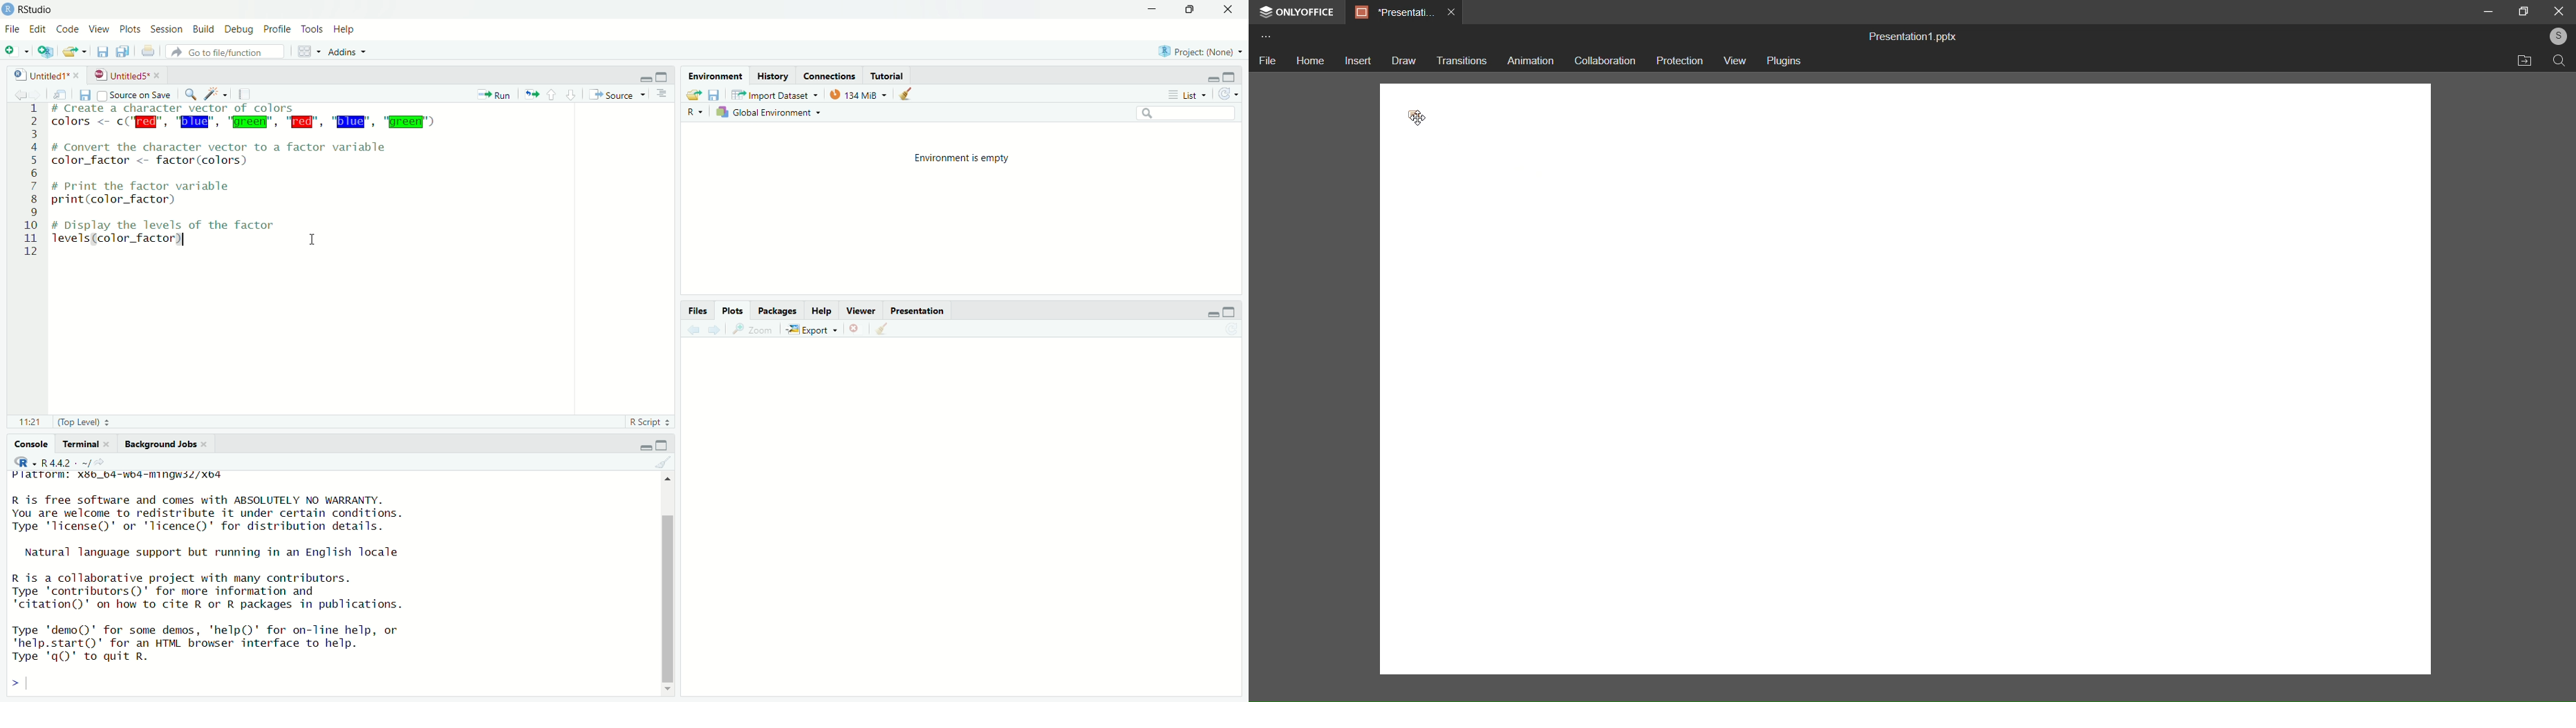  What do you see at coordinates (75, 51) in the screenshot?
I see `open an existing file` at bounding box center [75, 51].